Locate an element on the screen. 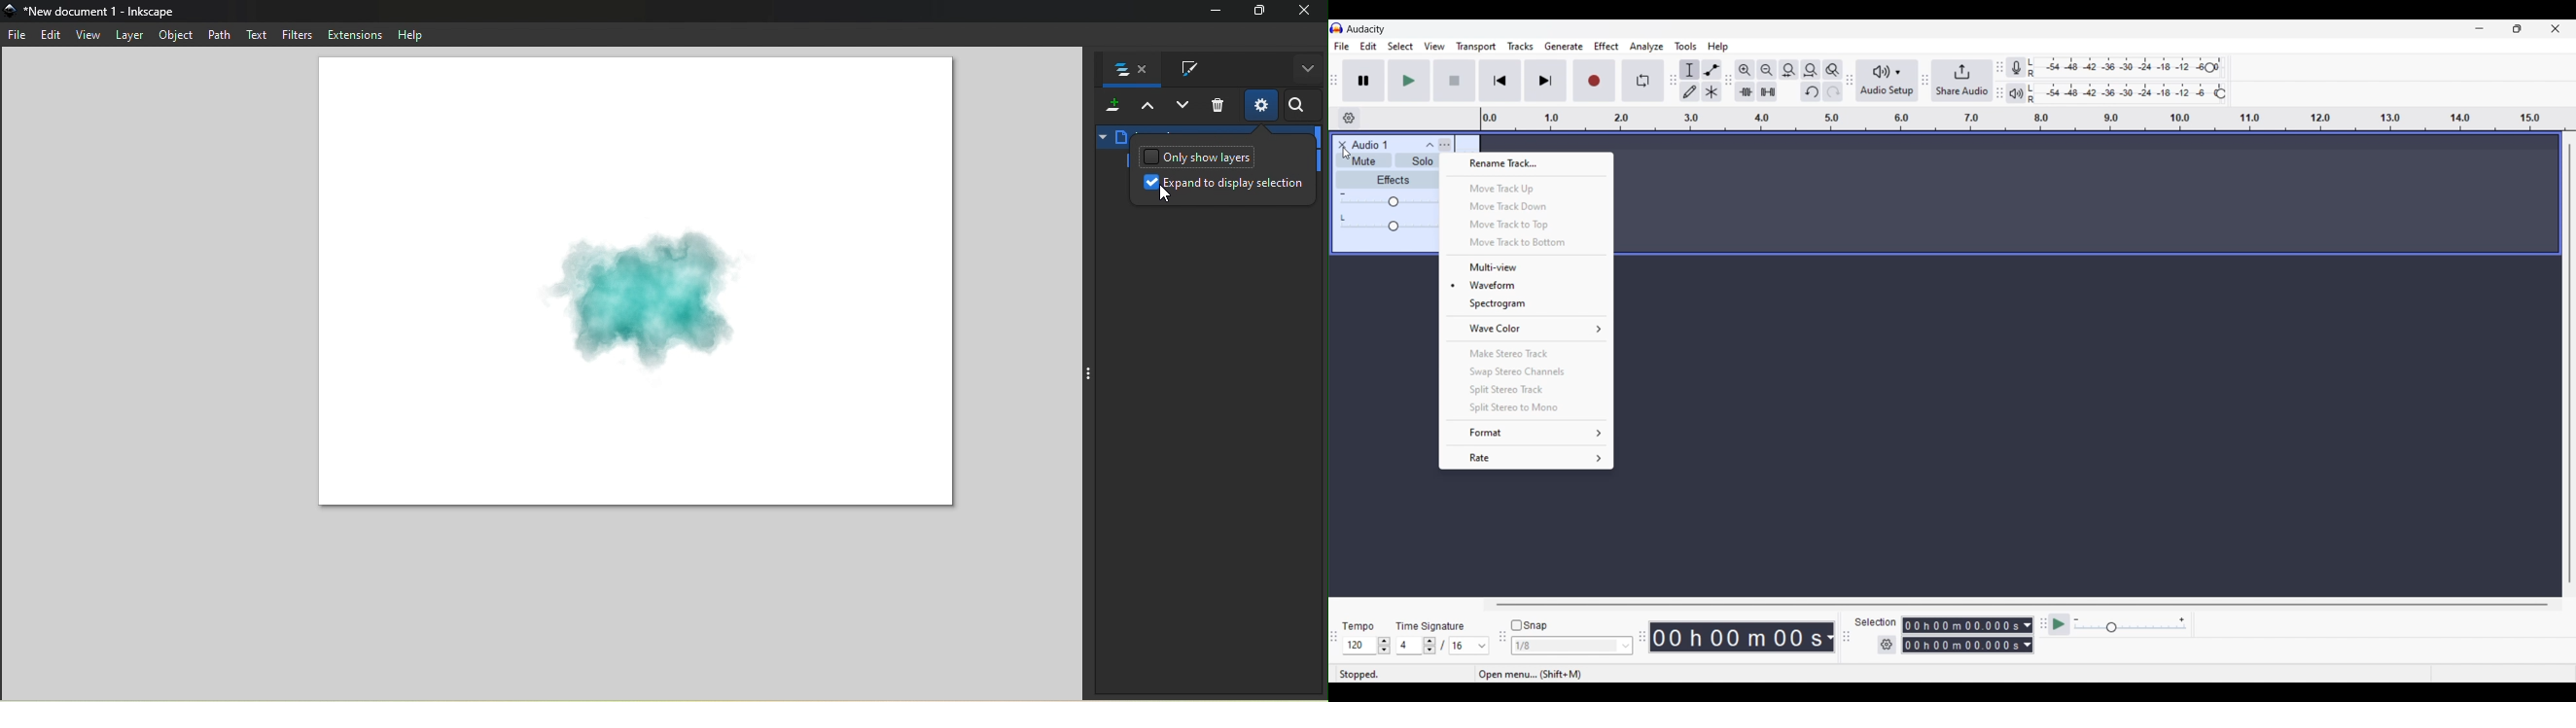 The image size is (2576, 728). Show interface in a smaller tab is located at coordinates (2517, 29).